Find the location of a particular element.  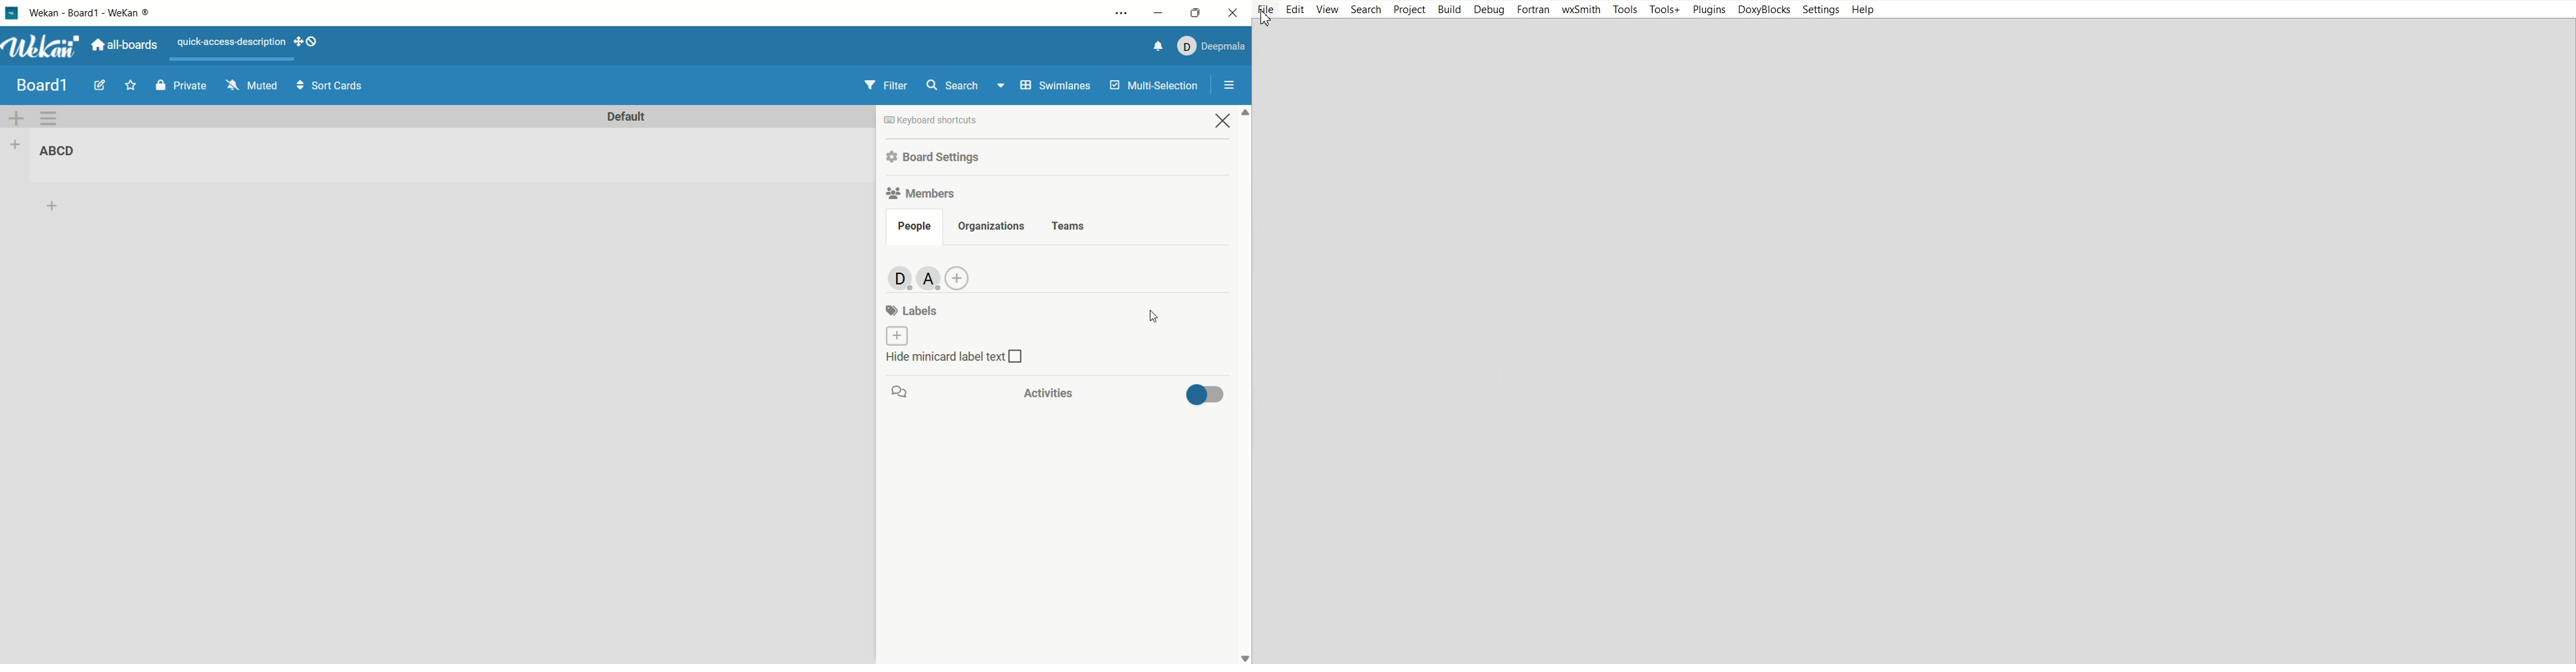

show-desktop-drag-handles is located at coordinates (314, 40).